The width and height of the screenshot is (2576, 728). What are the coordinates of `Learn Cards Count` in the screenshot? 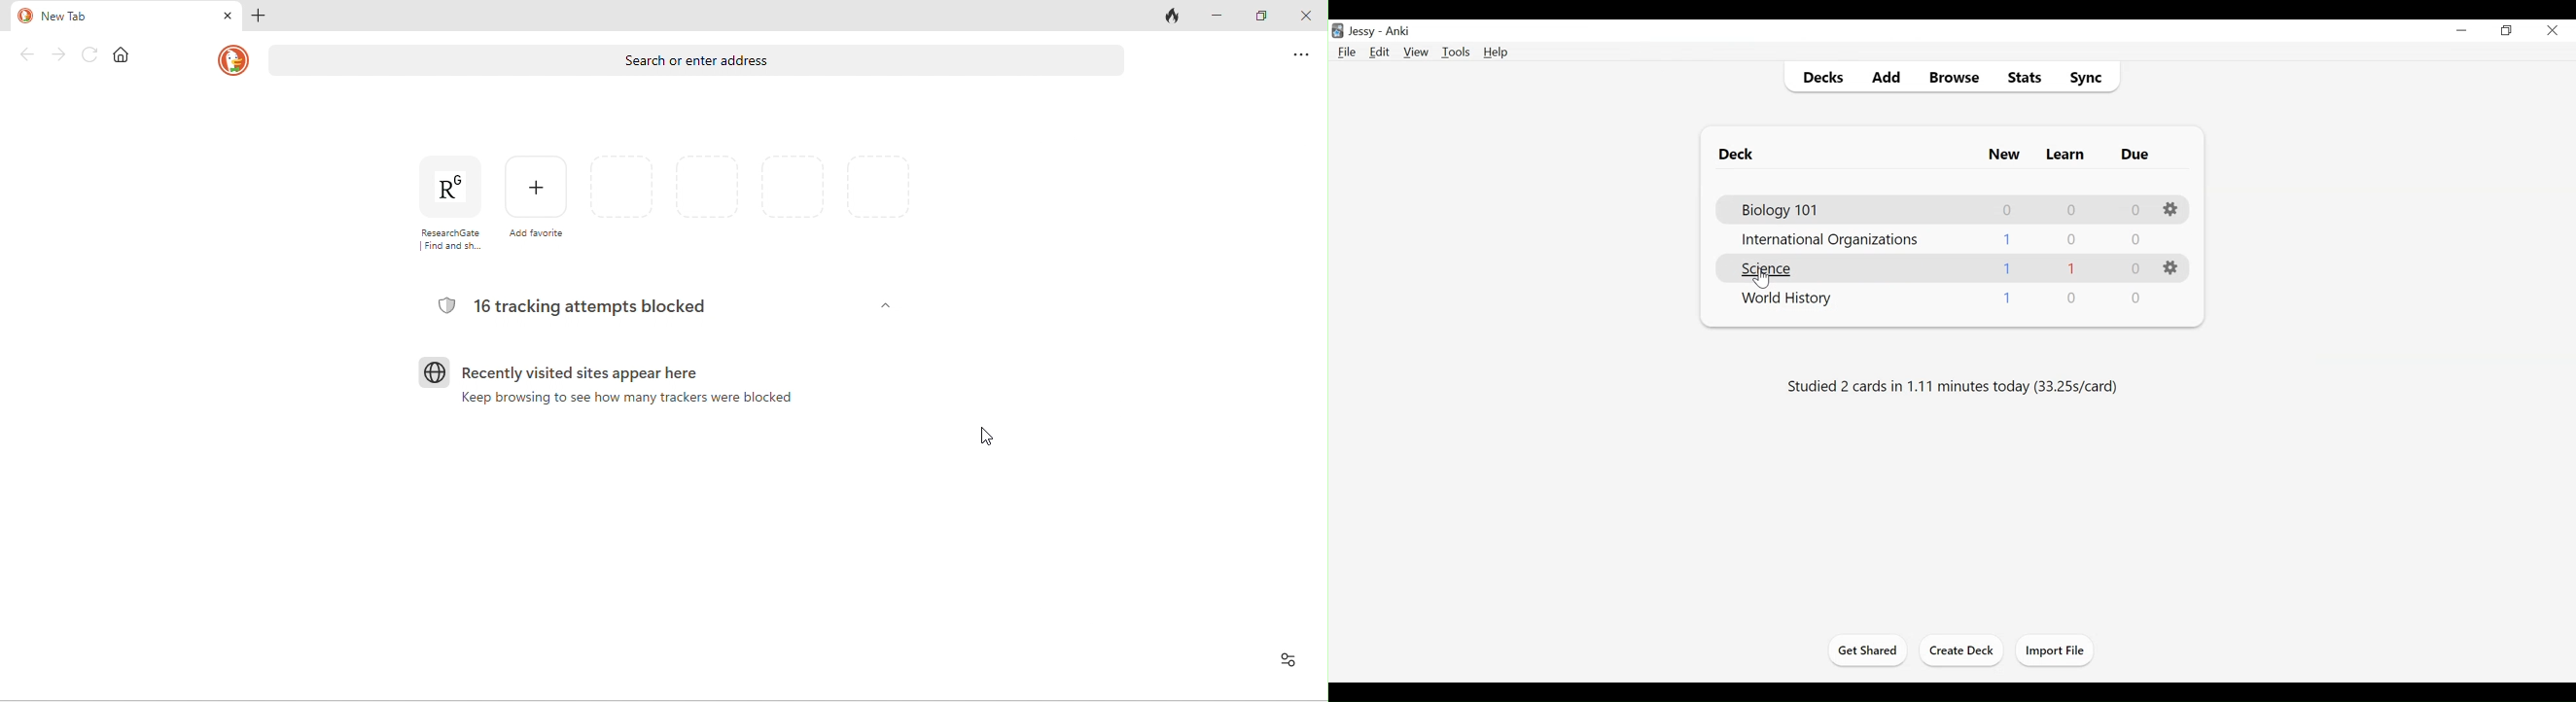 It's located at (2072, 268).